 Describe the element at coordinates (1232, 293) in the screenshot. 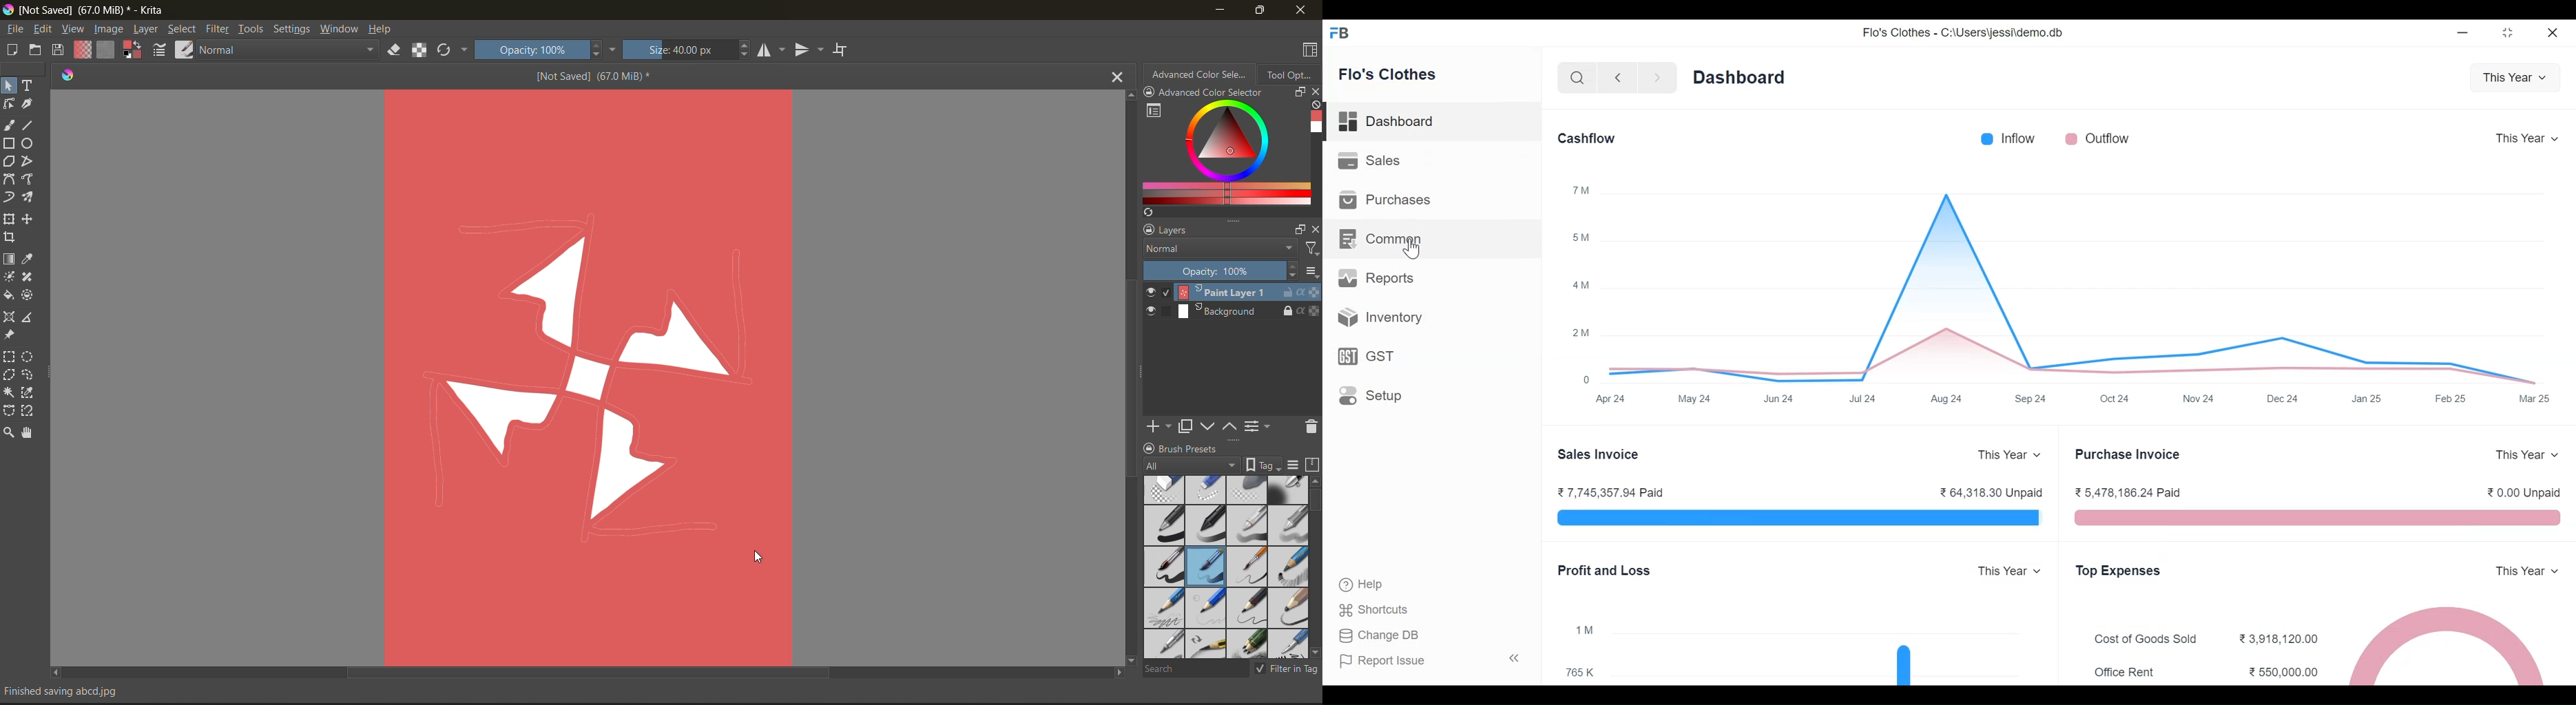

I see `layer` at that location.